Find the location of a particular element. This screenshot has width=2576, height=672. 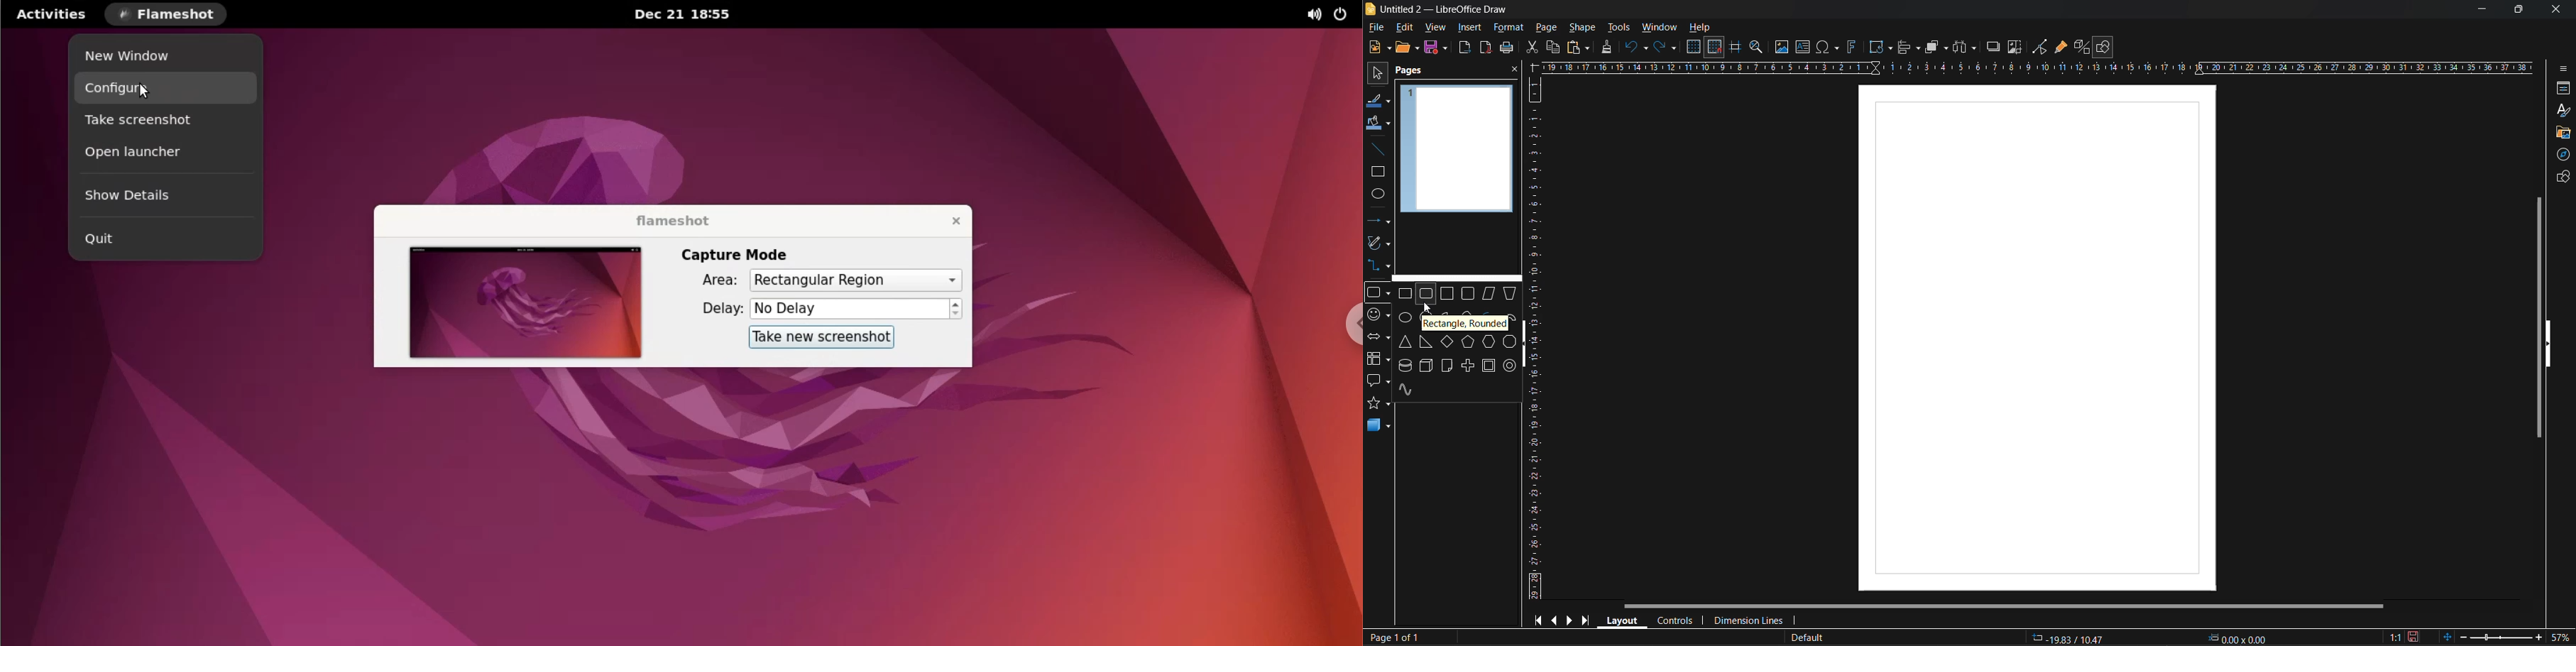

transformations is located at coordinates (1881, 47).